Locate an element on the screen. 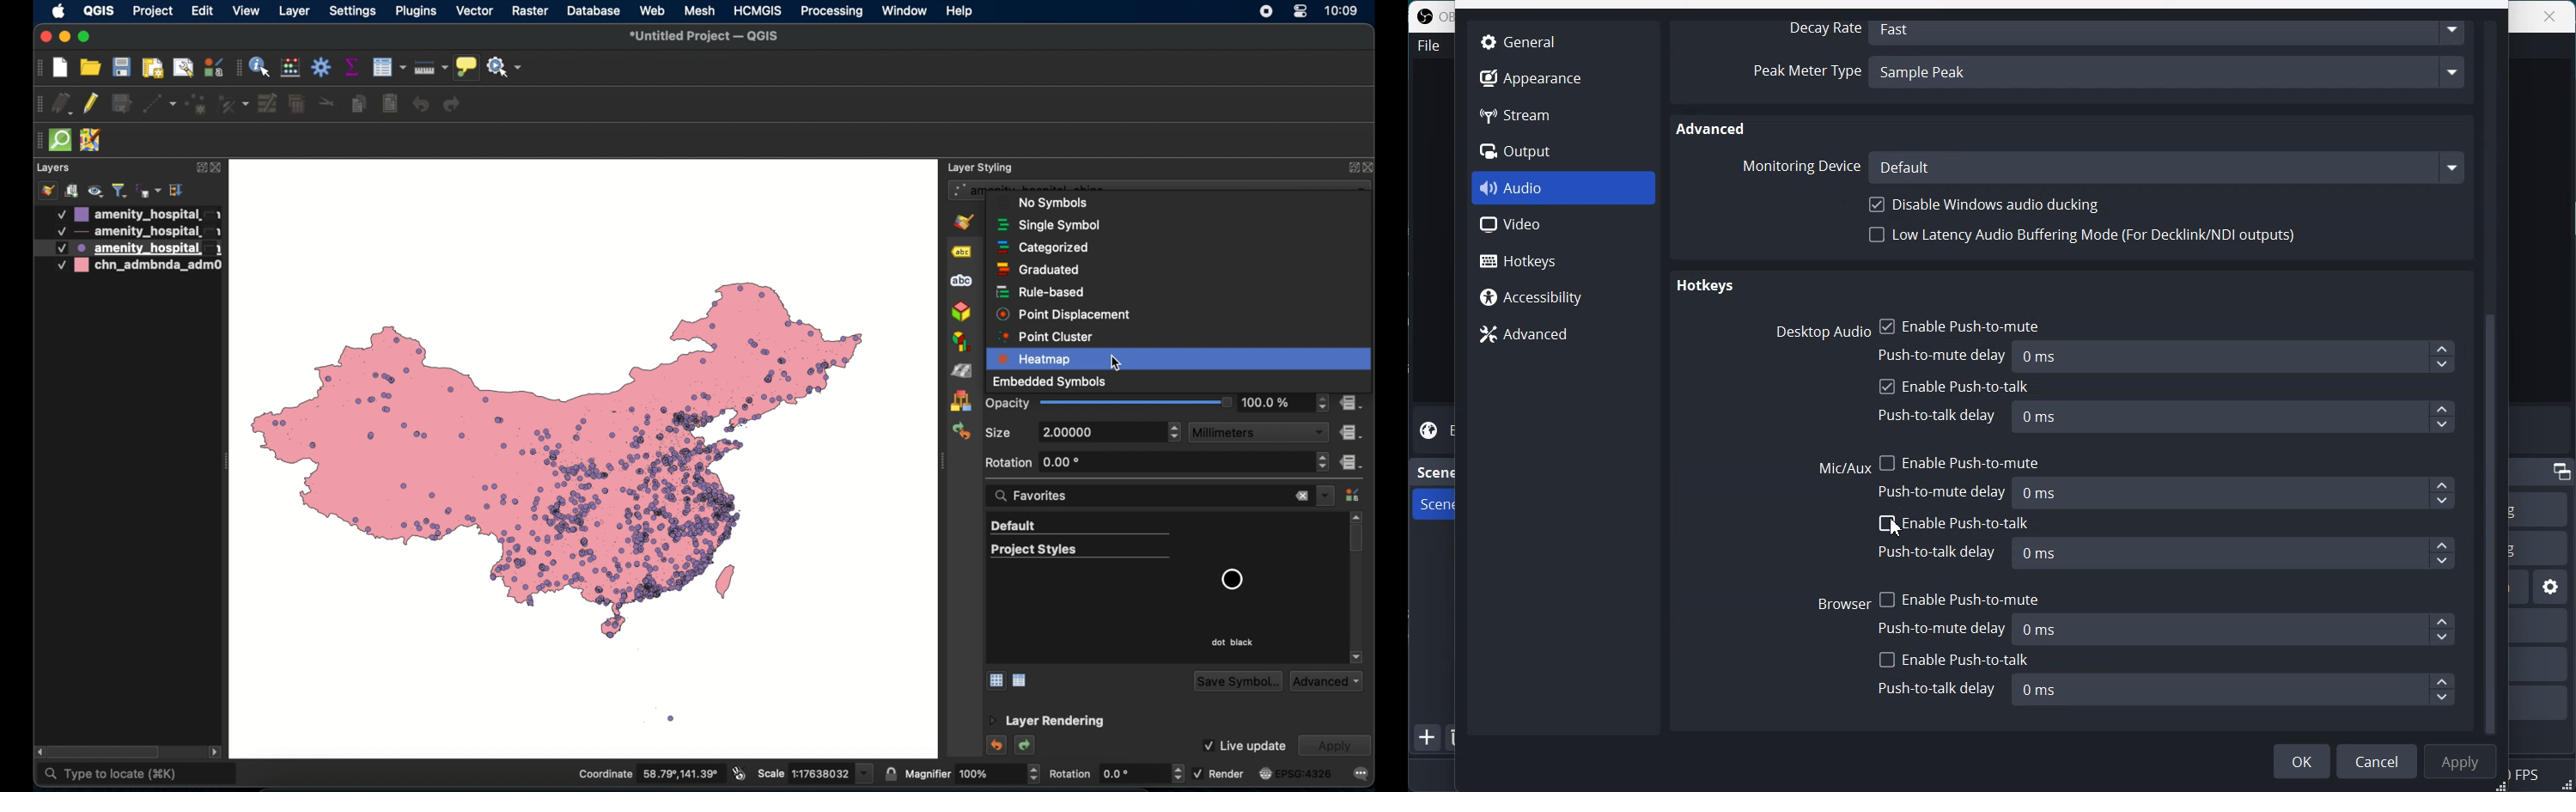 The width and height of the screenshot is (2576, 812). Default is located at coordinates (2167, 167).